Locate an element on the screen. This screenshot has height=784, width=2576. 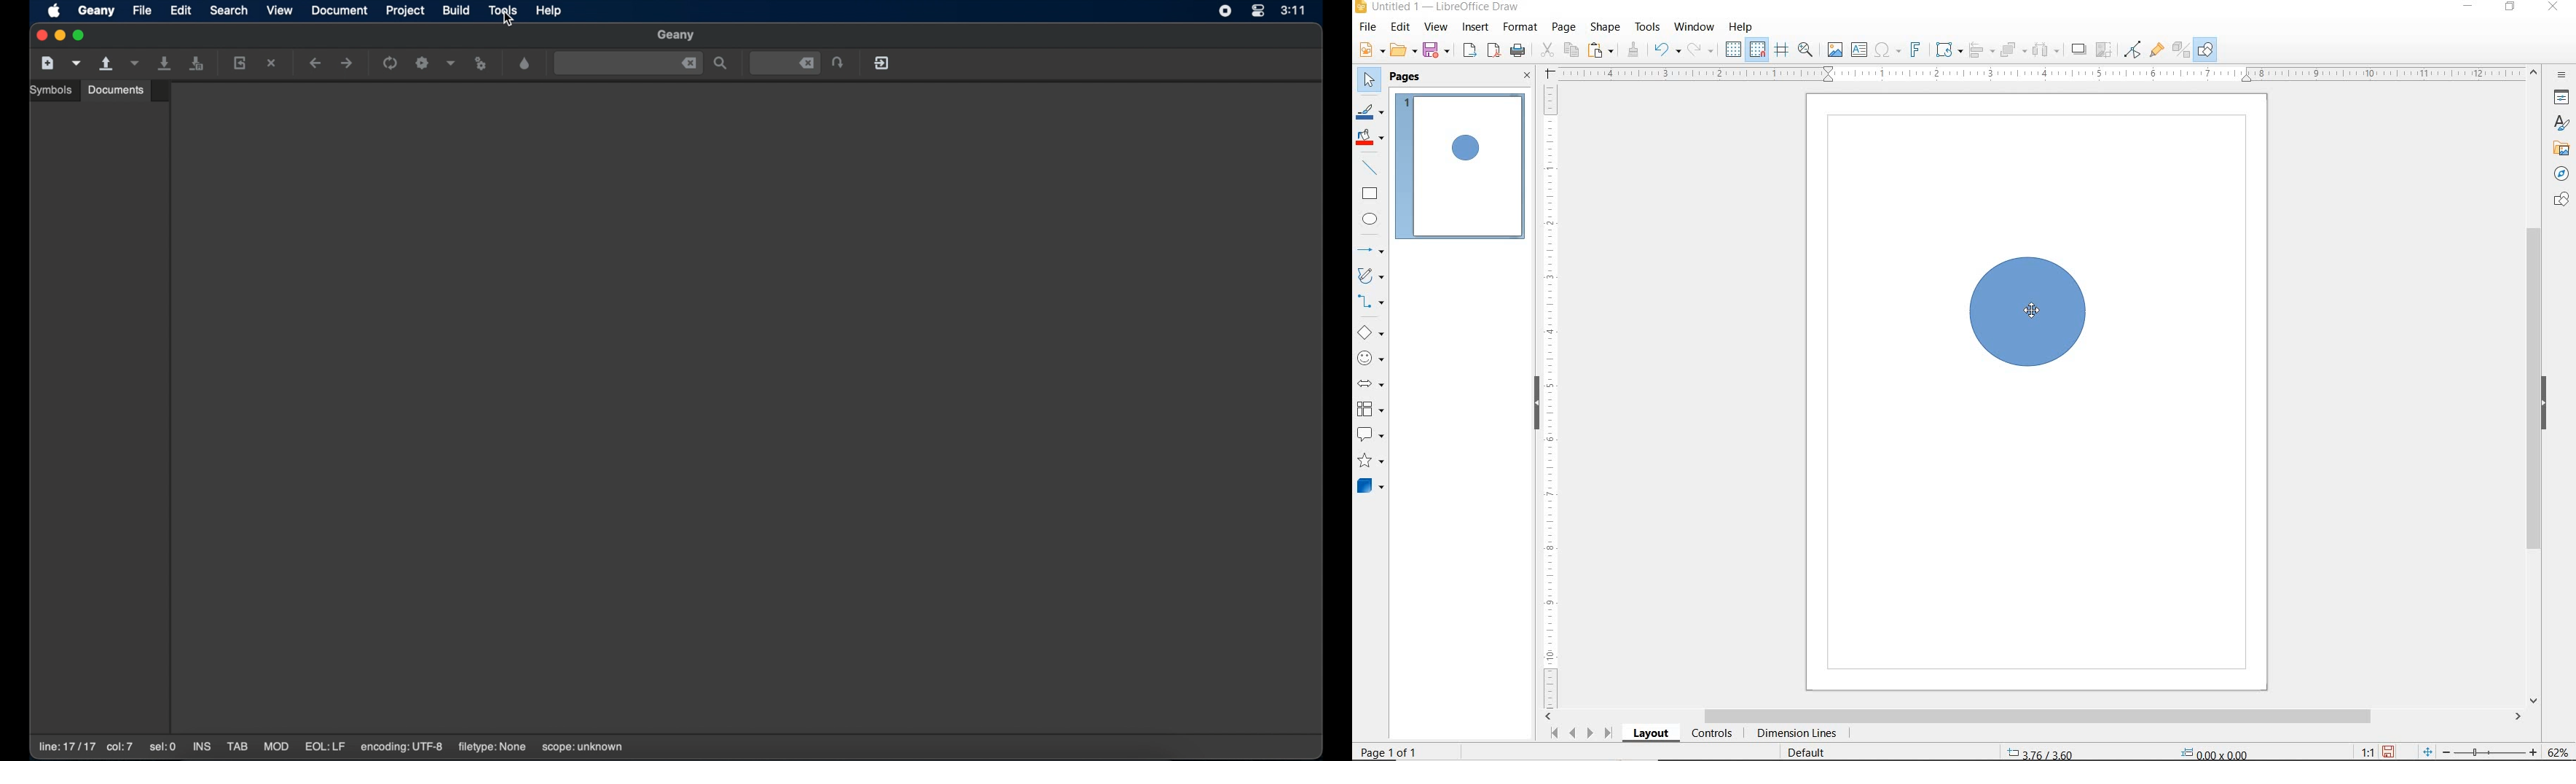
Untitled 1 — LibreOffice Draw is located at coordinates (1440, 8).